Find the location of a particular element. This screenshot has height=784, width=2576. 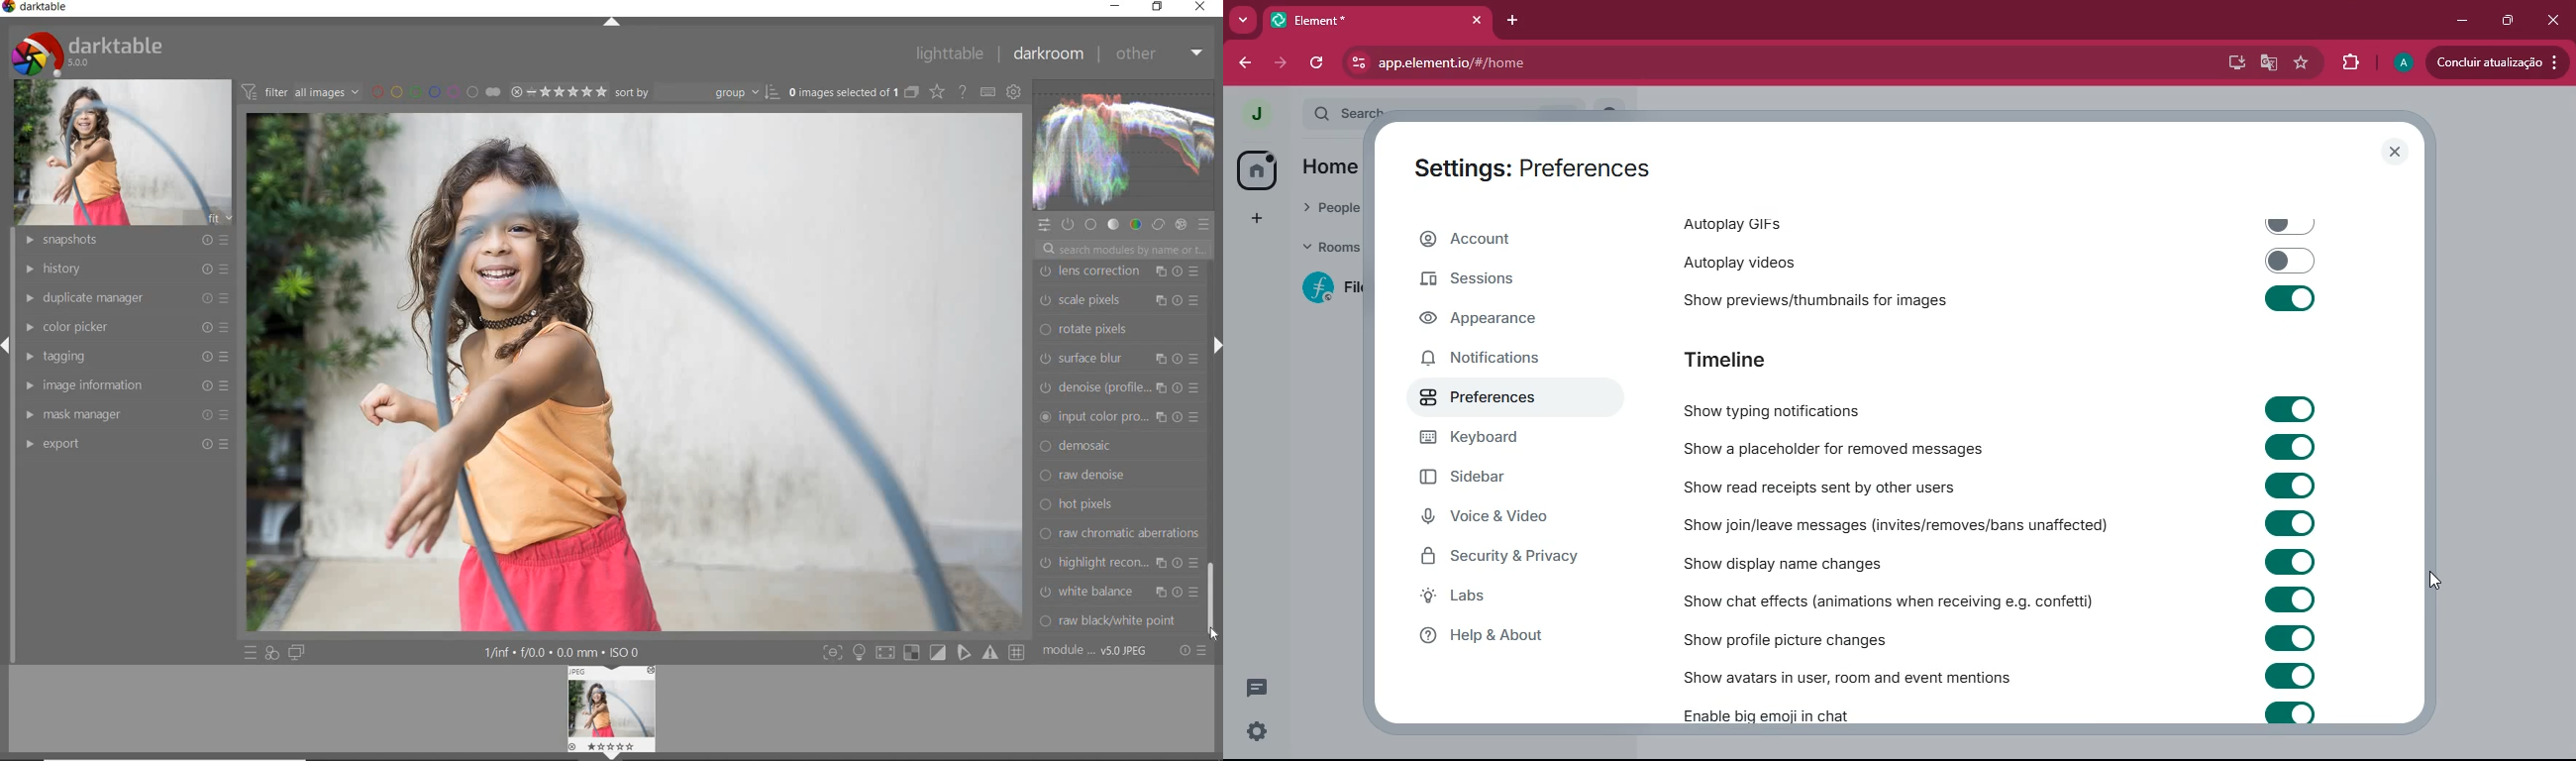

restore down is located at coordinates (2507, 22).